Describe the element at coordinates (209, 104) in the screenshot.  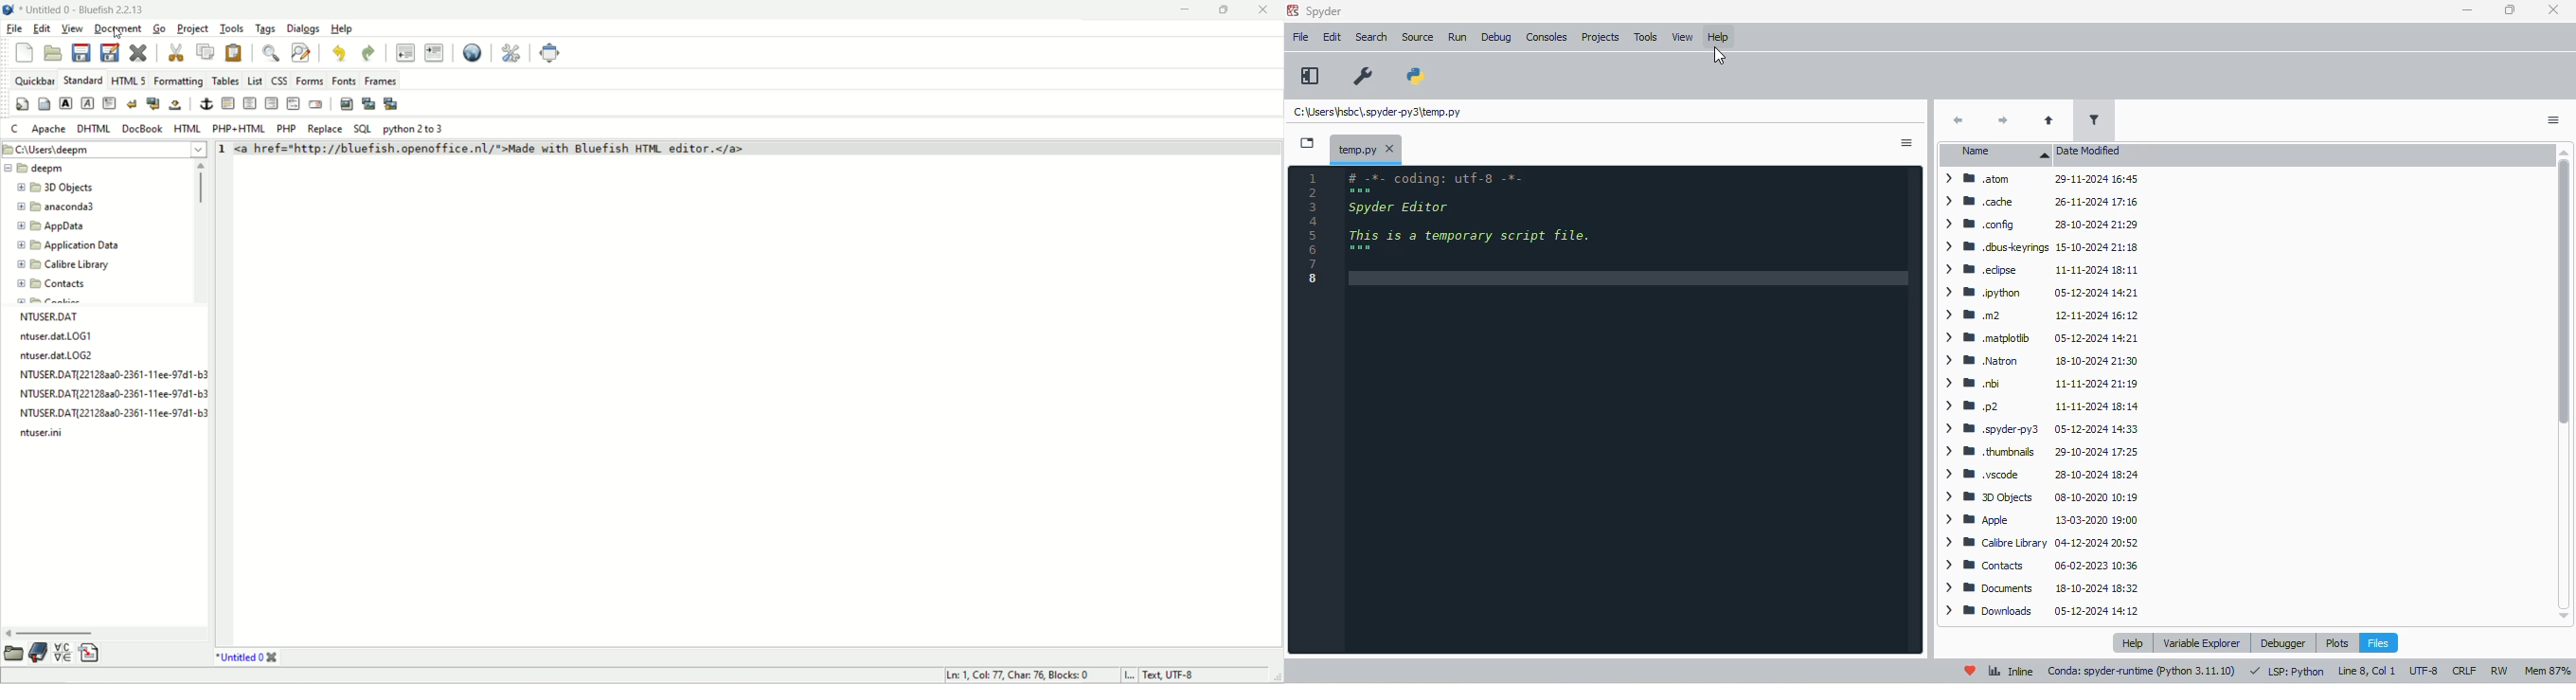
I see `anchor/hyperlink` at that location.